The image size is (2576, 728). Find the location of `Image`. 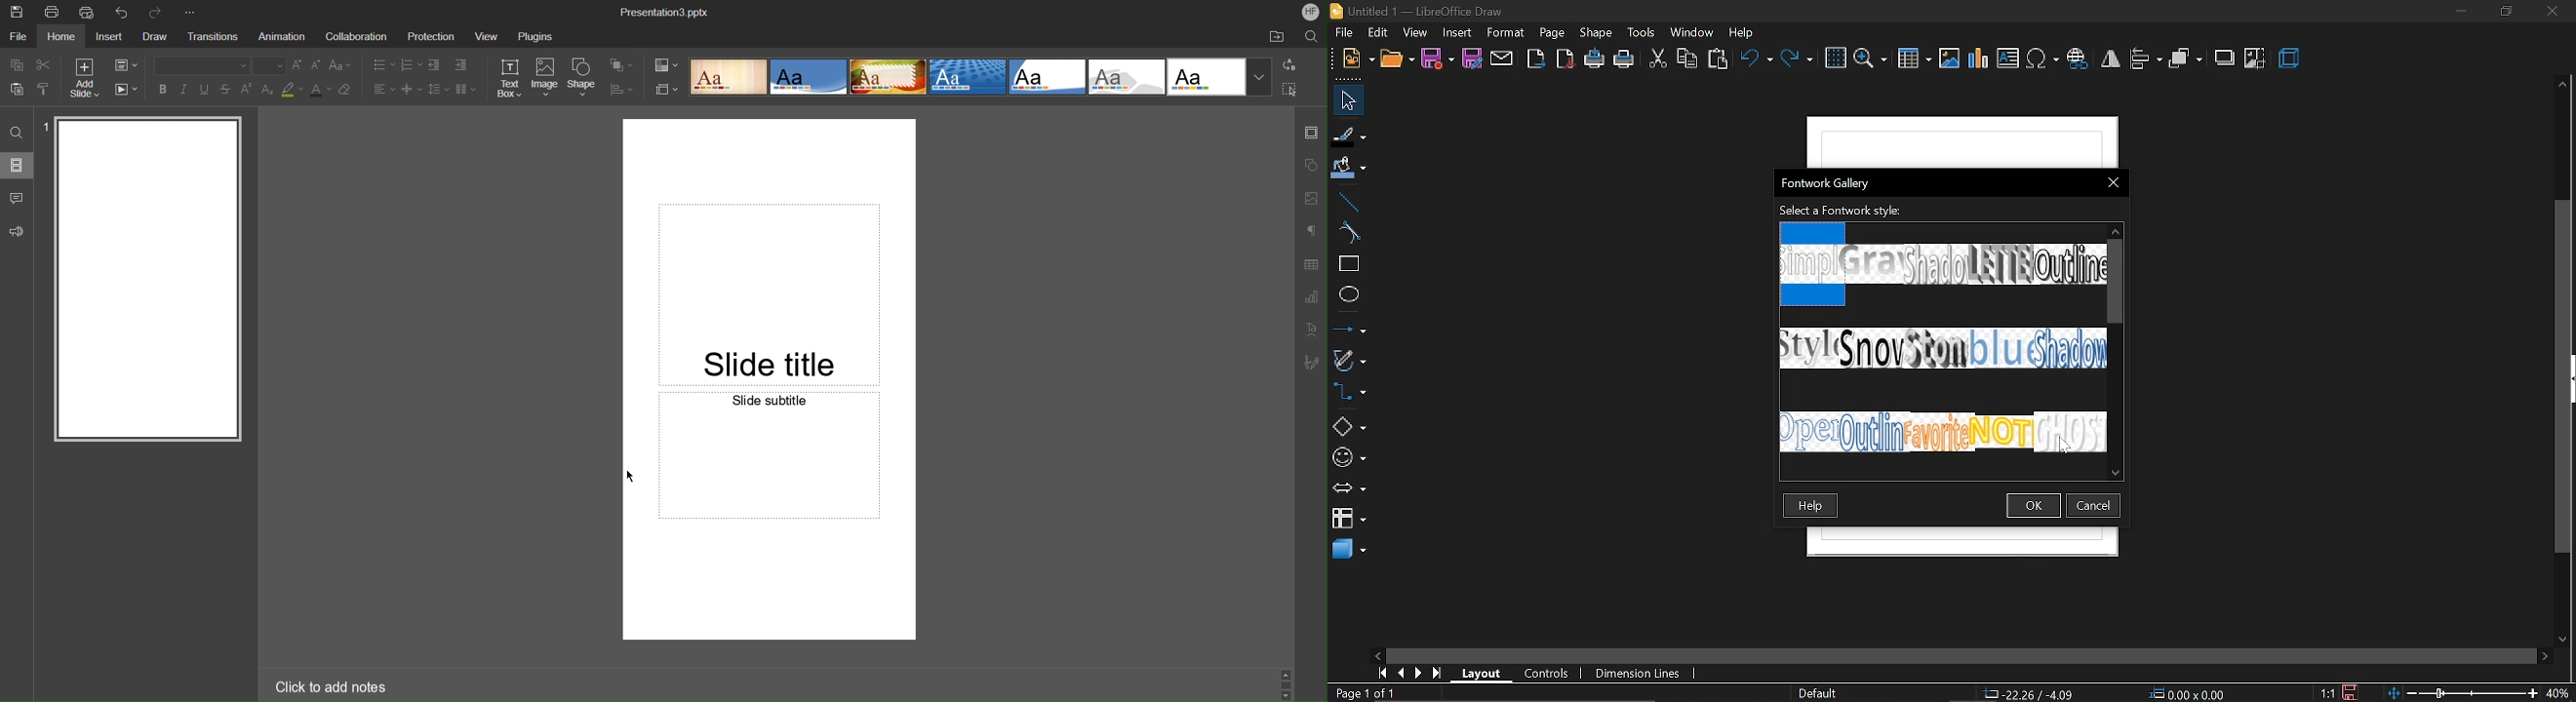

Image is located at coordinates (546, 78).